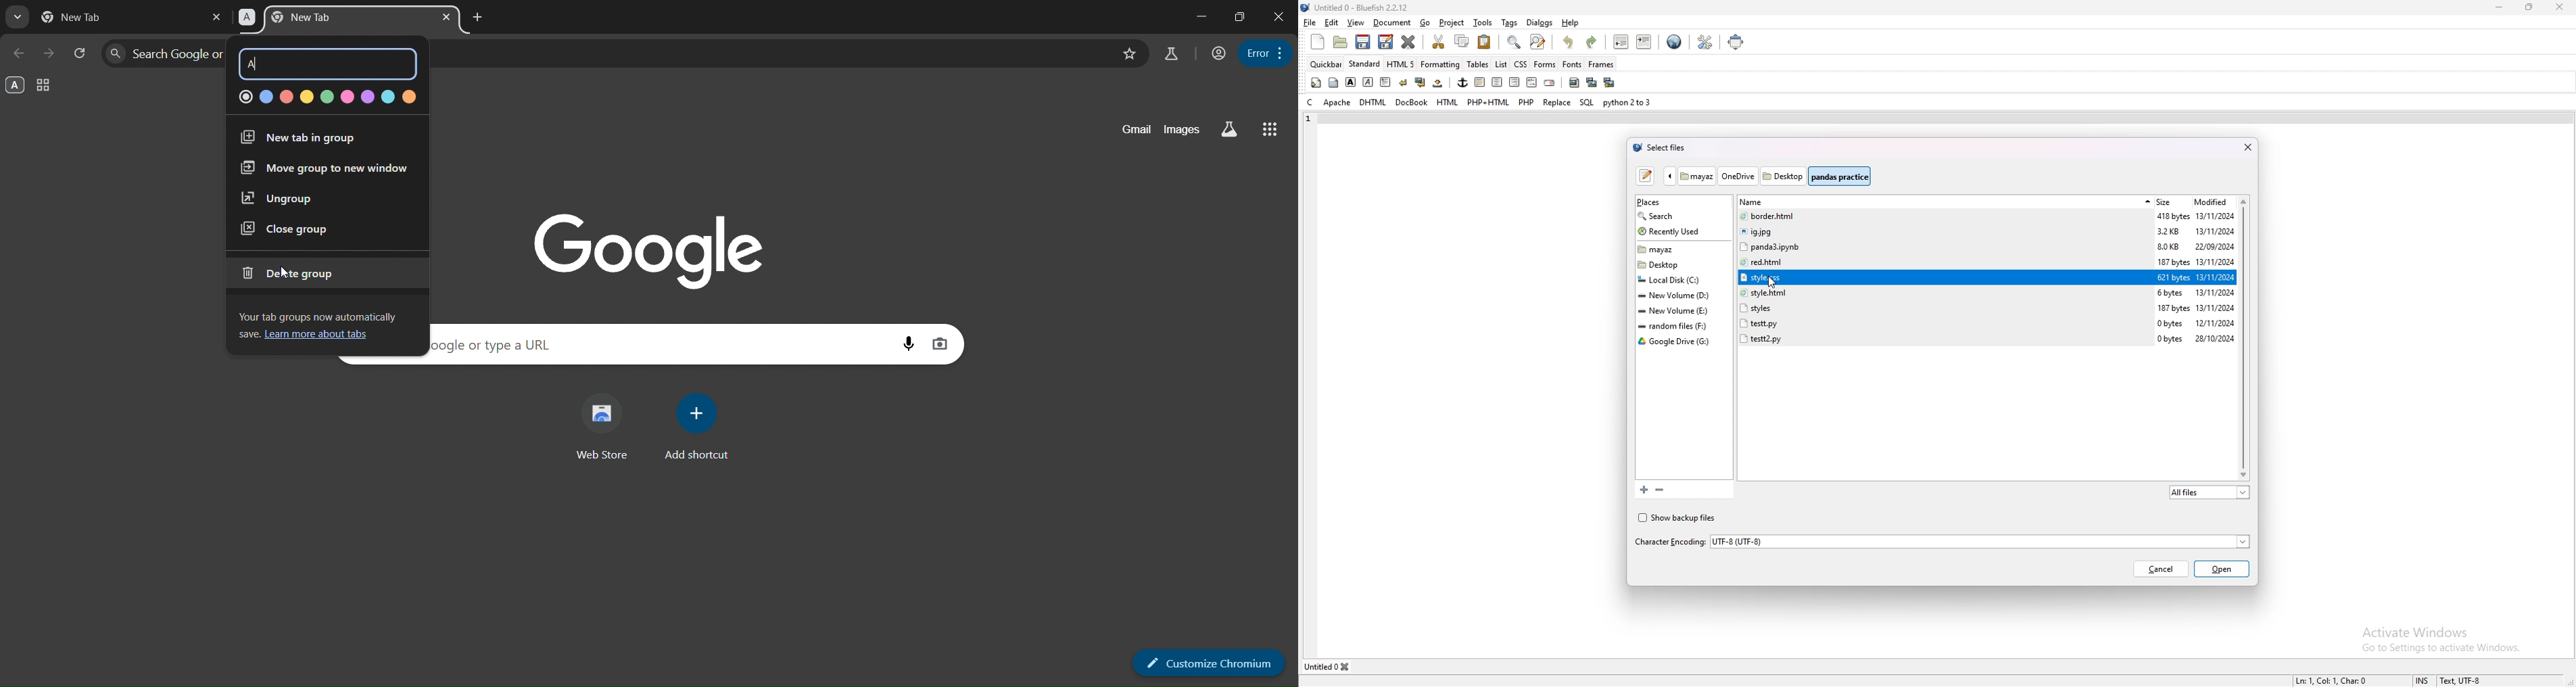 This screenshot has height=700, width=2576. I want to click on undo, so click(1570, 42).